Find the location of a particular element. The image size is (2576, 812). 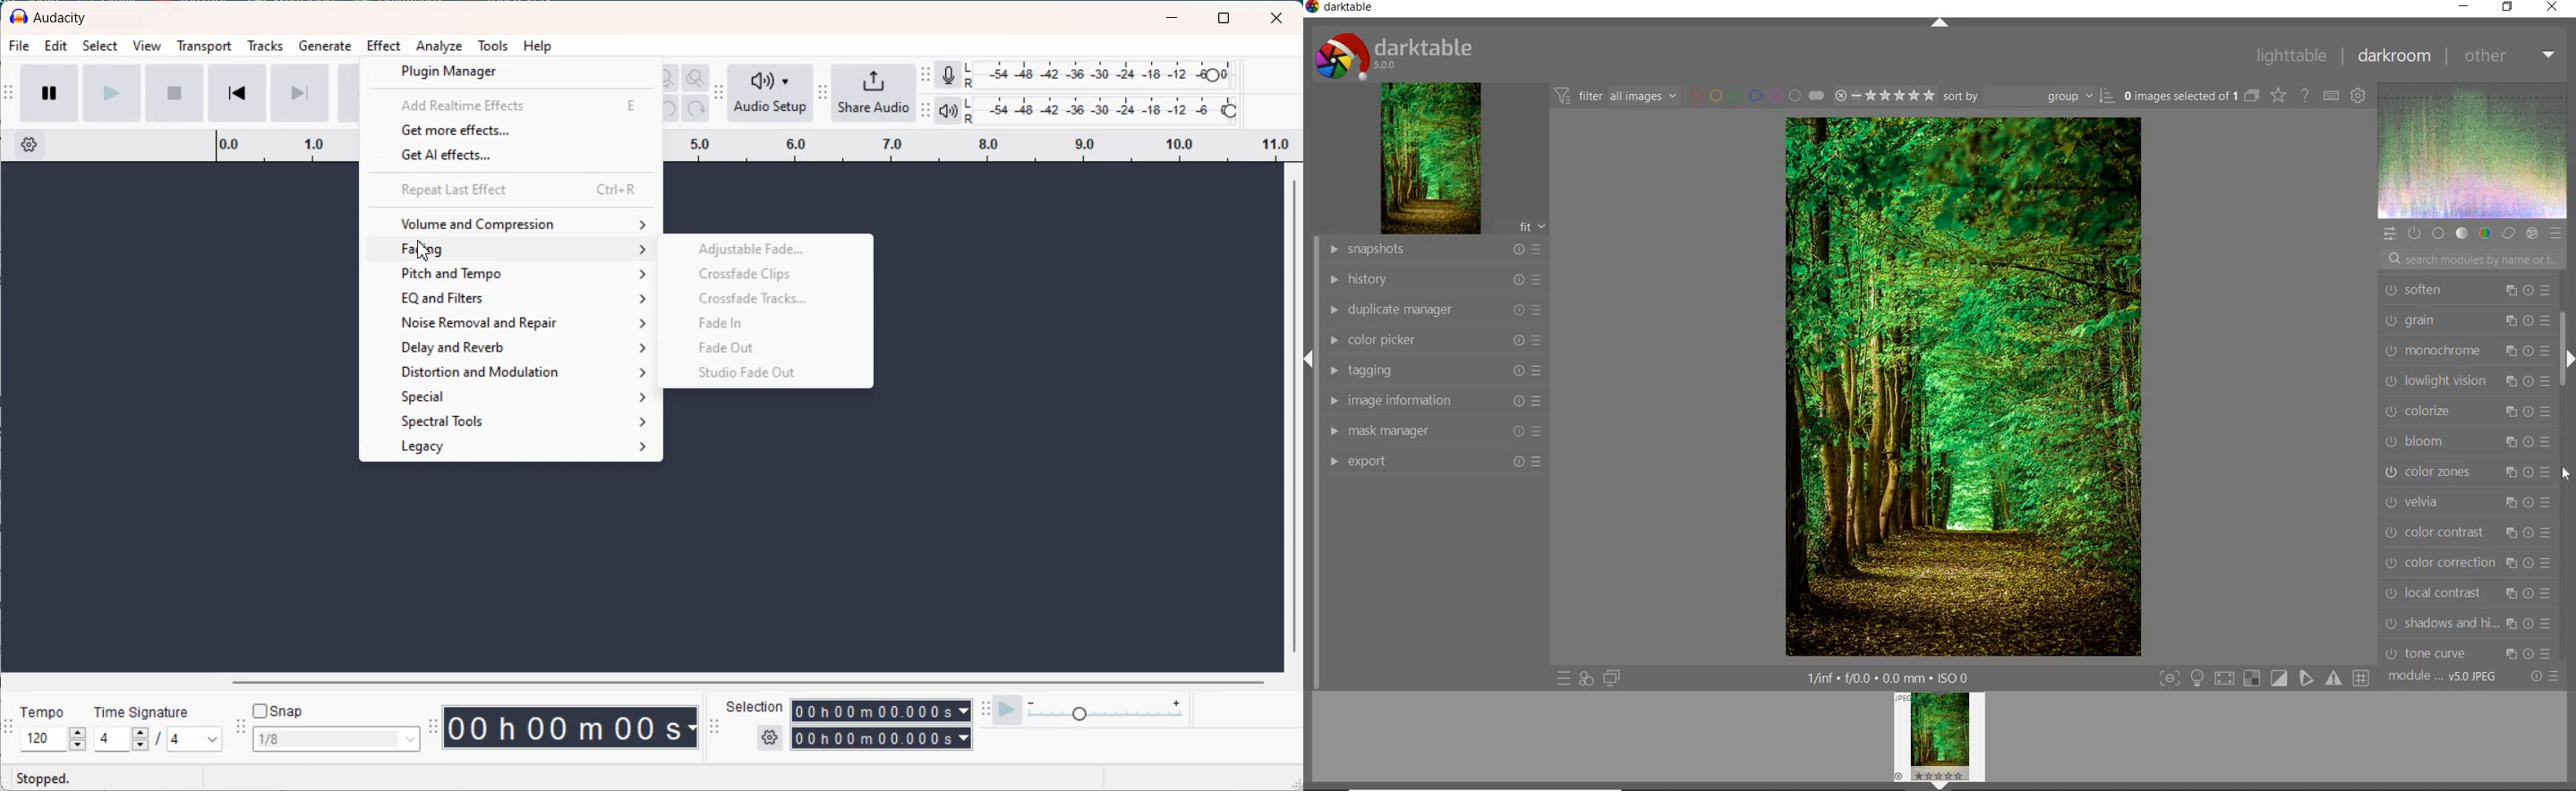

BASE is located at coordinates (2439, 235).